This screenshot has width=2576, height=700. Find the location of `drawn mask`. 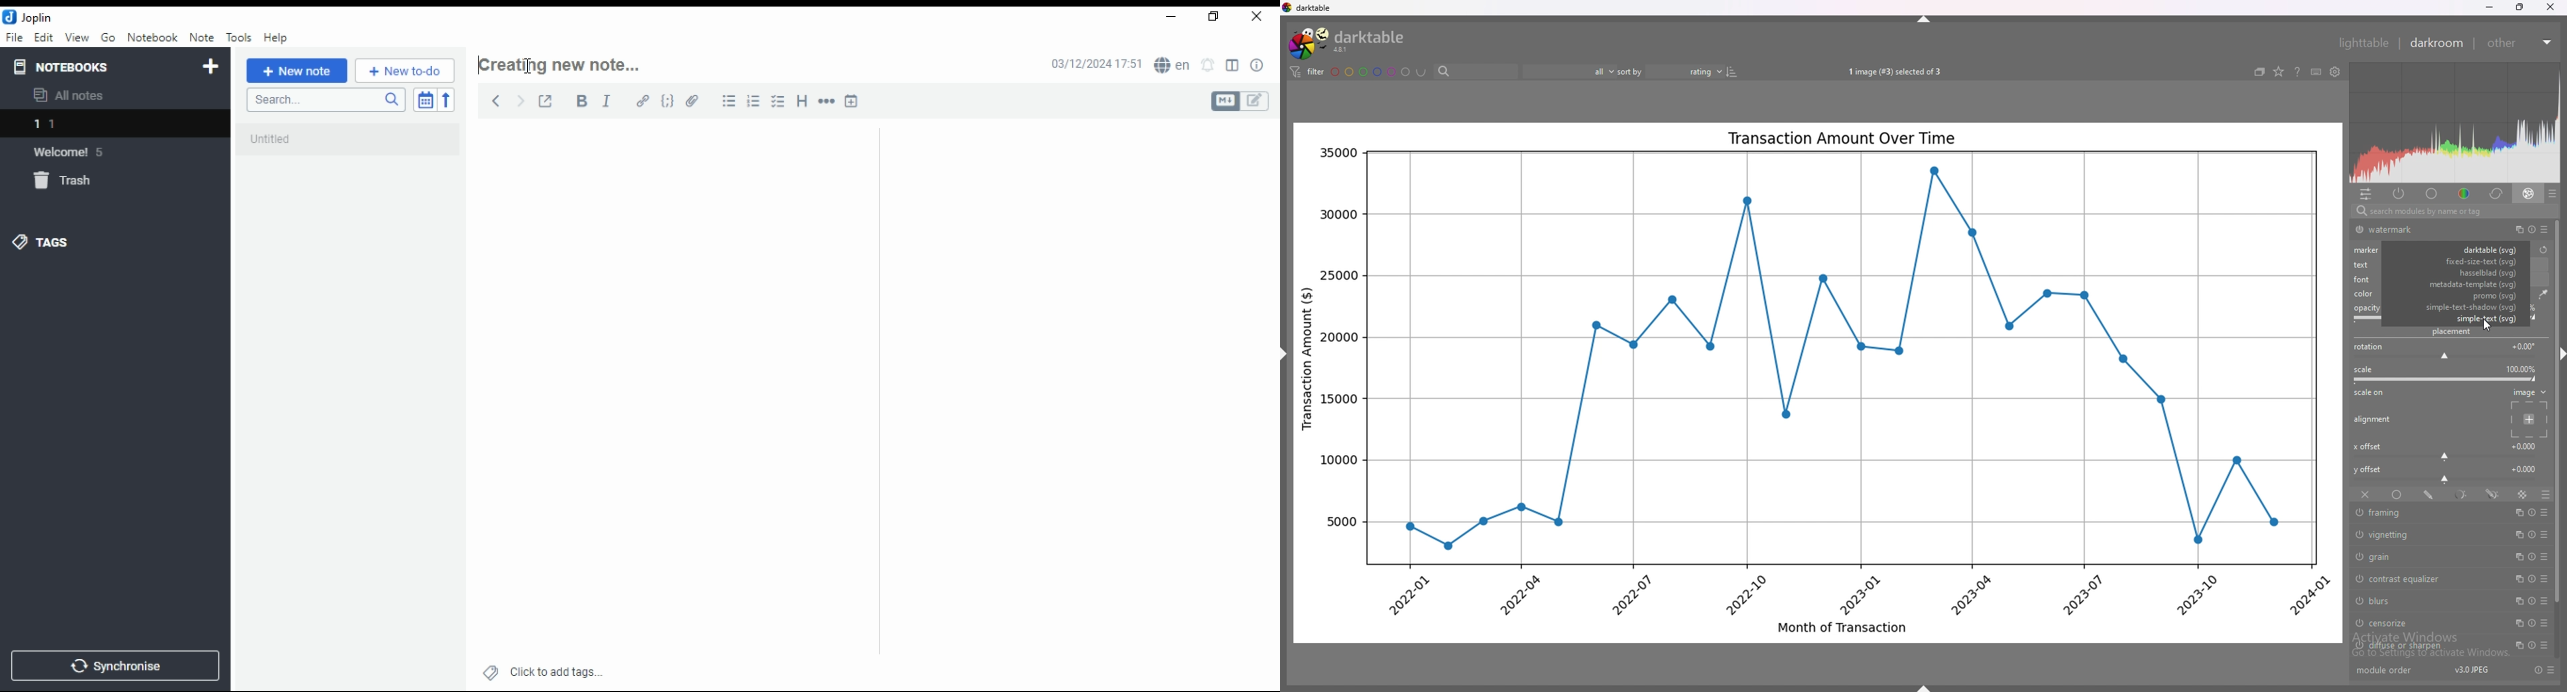

drawn mask is located at coordinates (2431, 494).